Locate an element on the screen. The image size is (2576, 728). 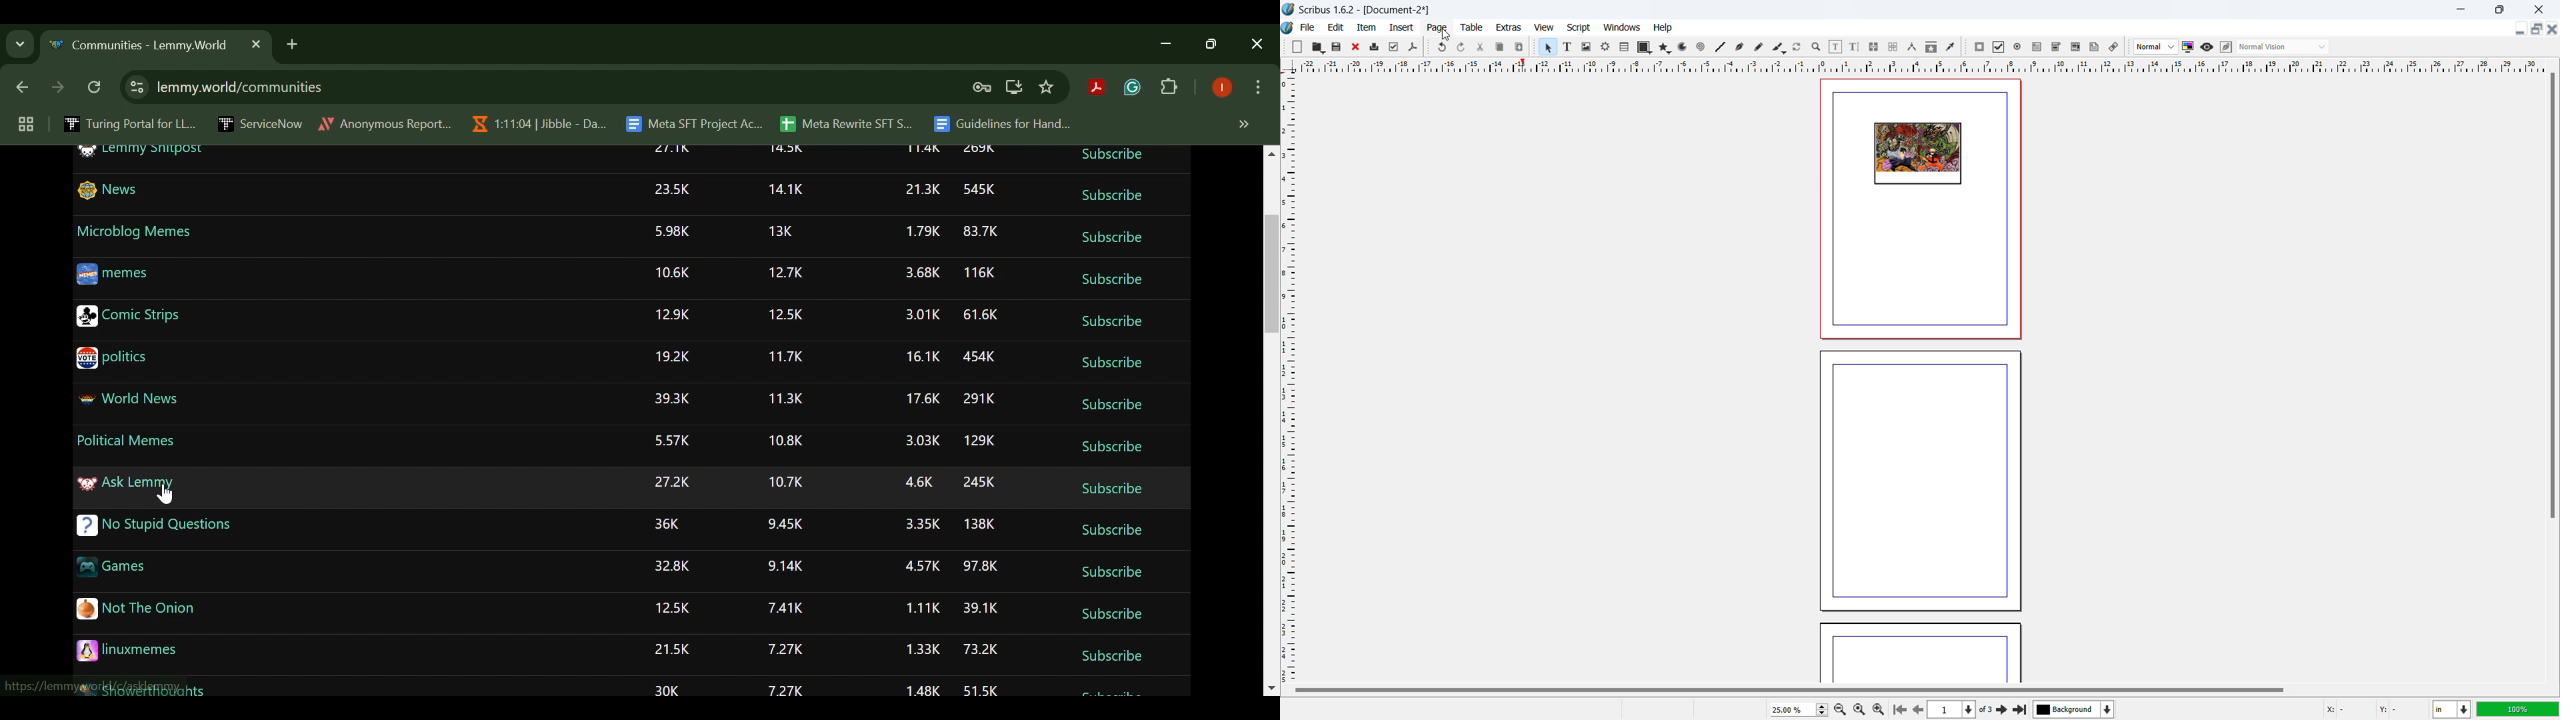
move toolbox is located at coordinates (1965, 47).